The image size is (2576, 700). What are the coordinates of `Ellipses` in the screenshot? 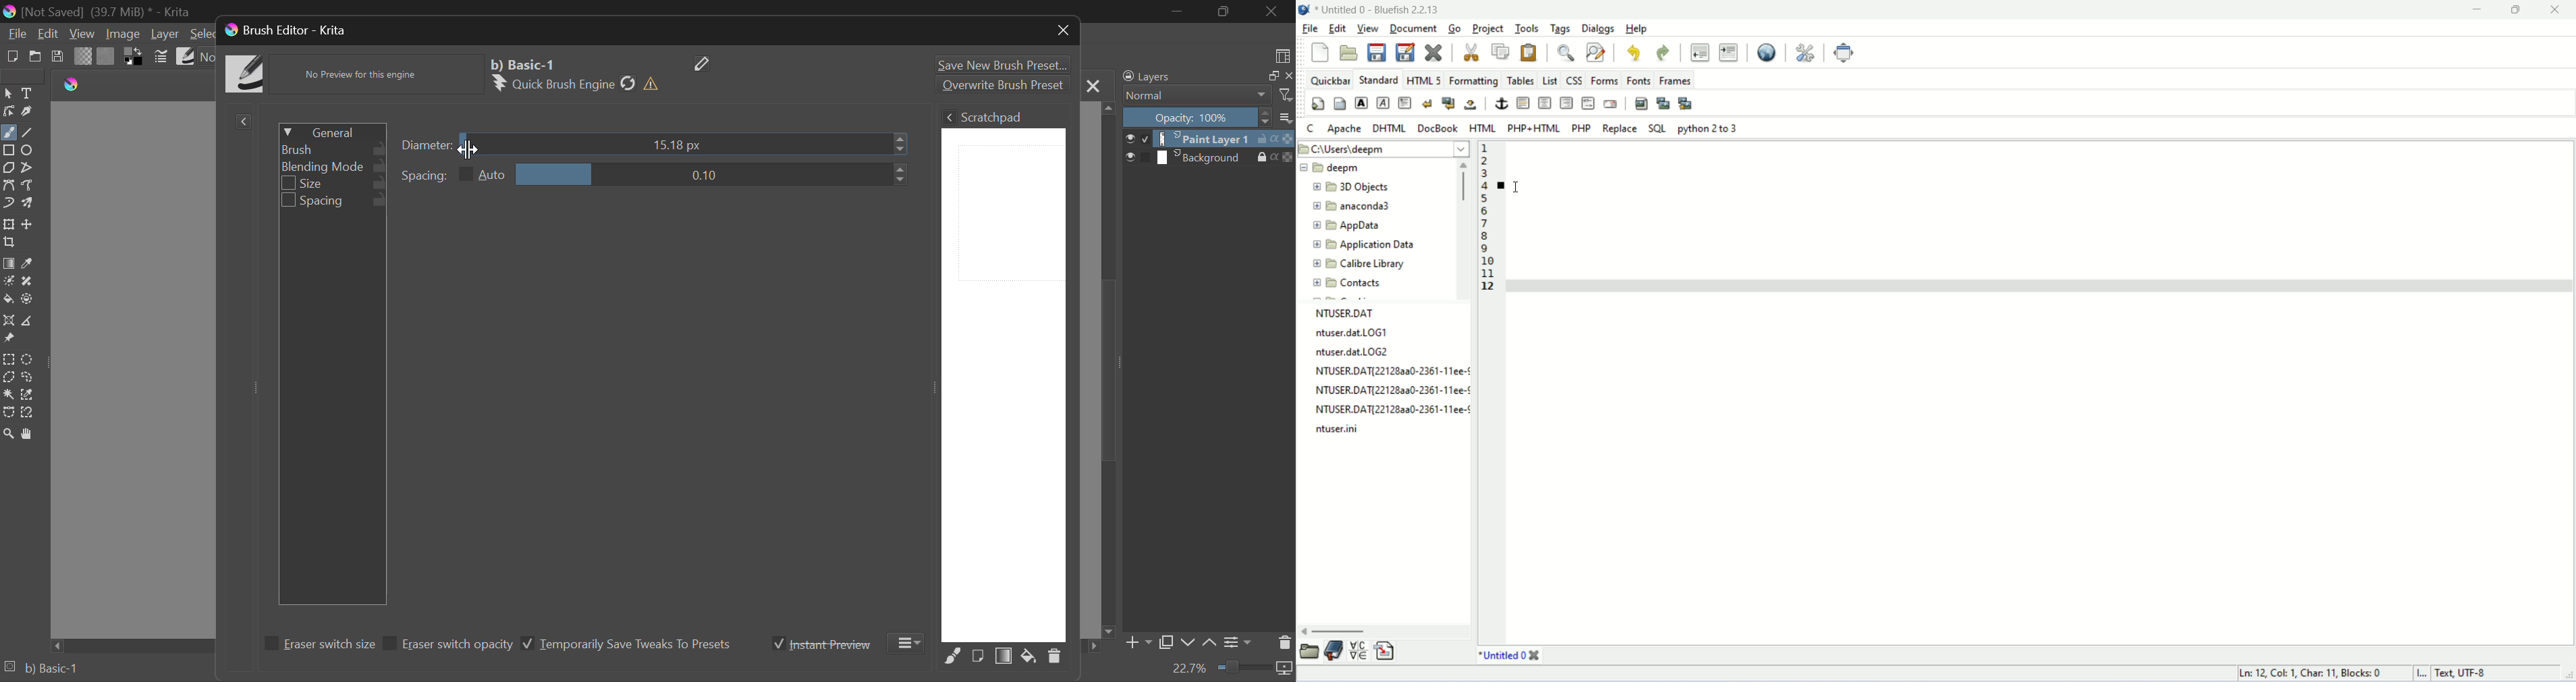 It's located at (30, 151).